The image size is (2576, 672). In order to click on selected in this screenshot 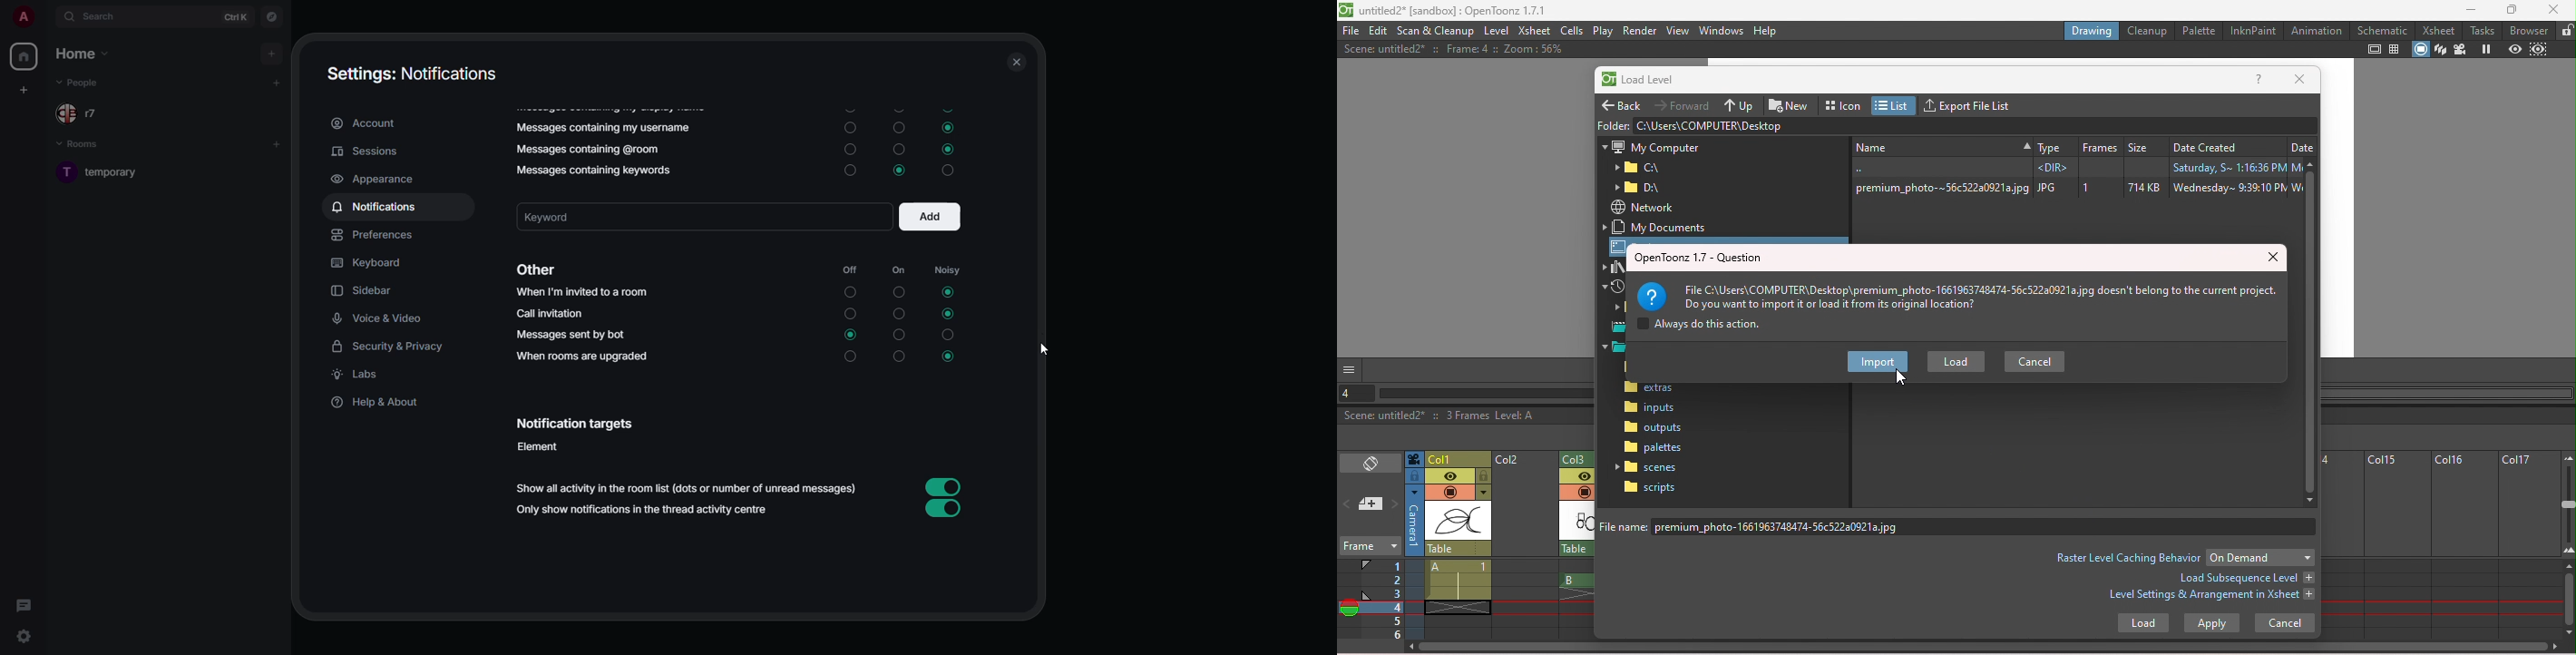, I will do `click(947, 127)`.